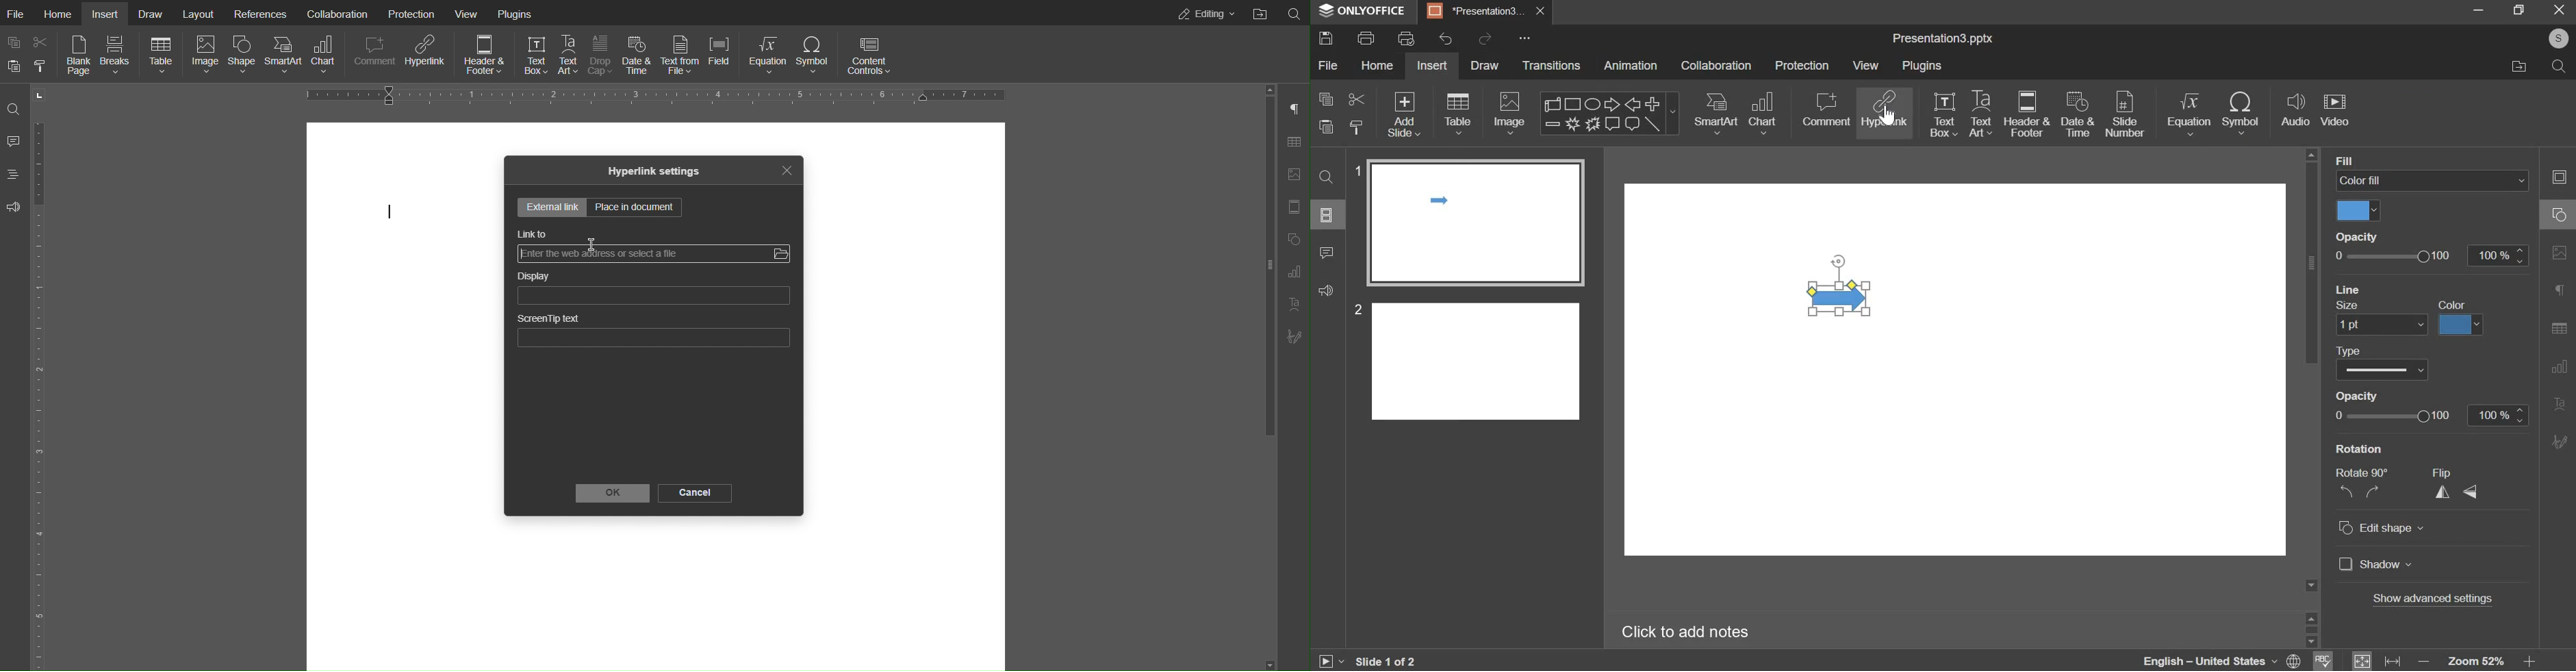 The height and width of the screenshot is (672, 2576). I want to click on File, so click(19, 14).